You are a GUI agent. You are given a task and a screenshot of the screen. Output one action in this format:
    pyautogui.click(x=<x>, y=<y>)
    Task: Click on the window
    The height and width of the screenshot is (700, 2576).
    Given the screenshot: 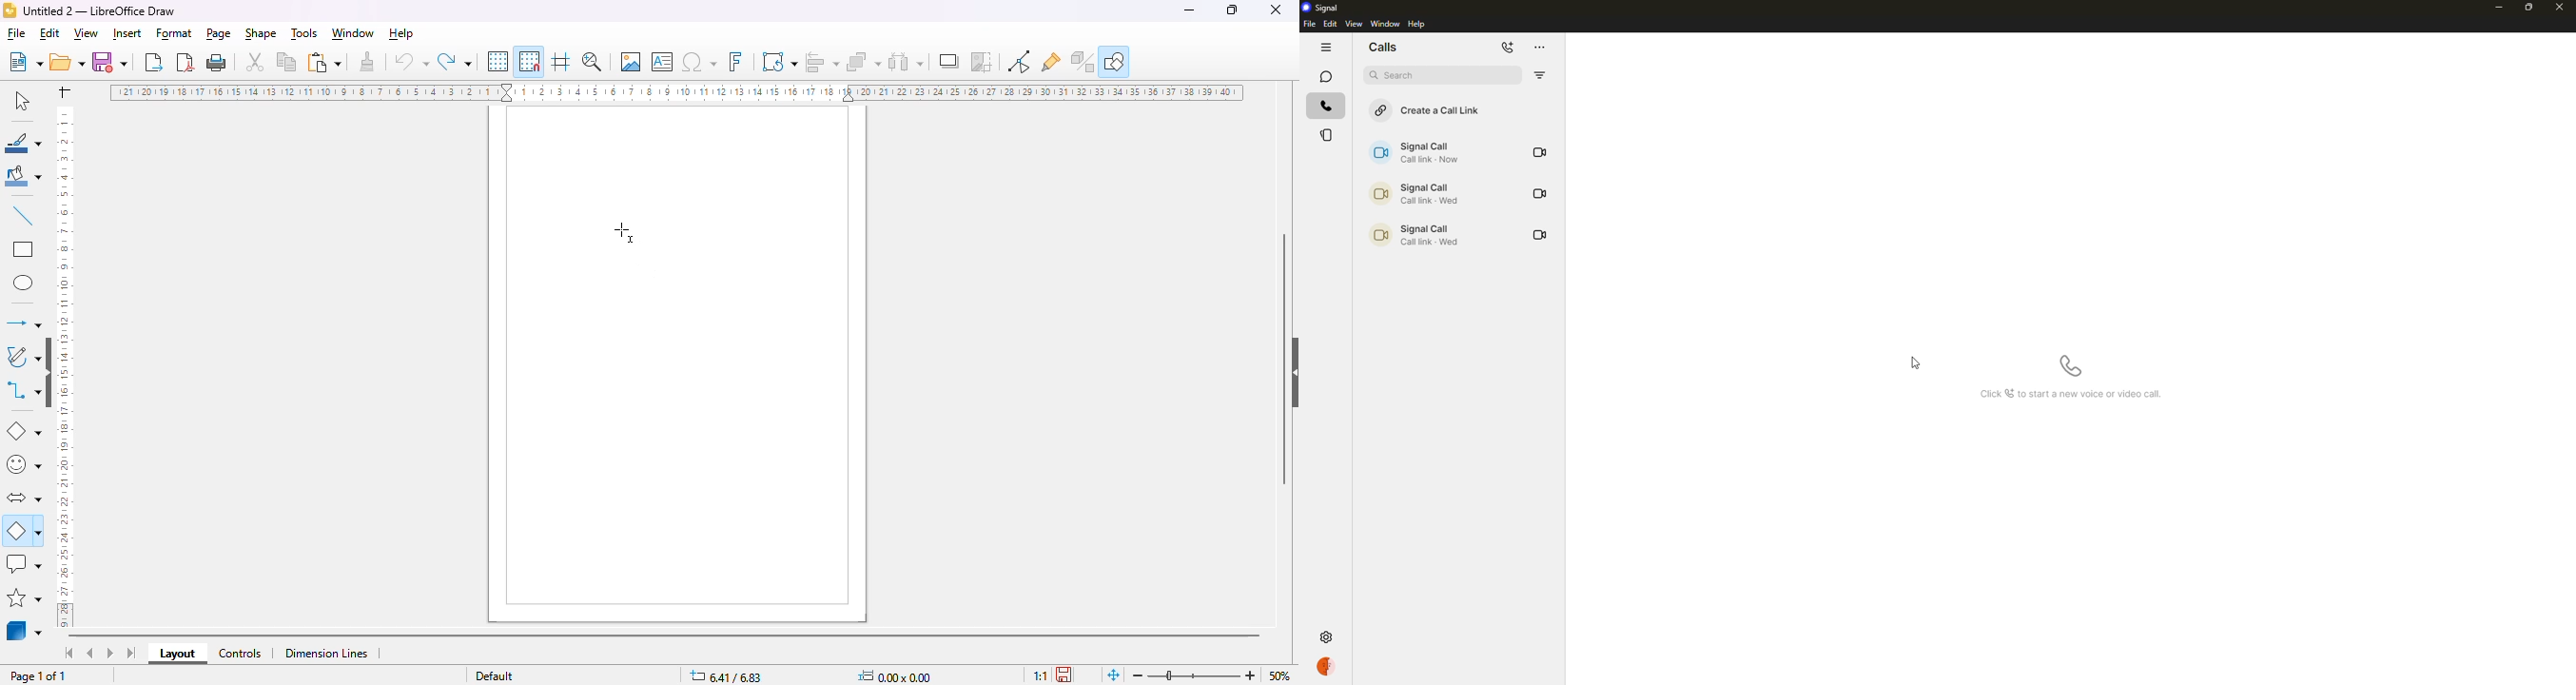 What is the action you would take?
    pyautogui.click(x=354, y=33)
    